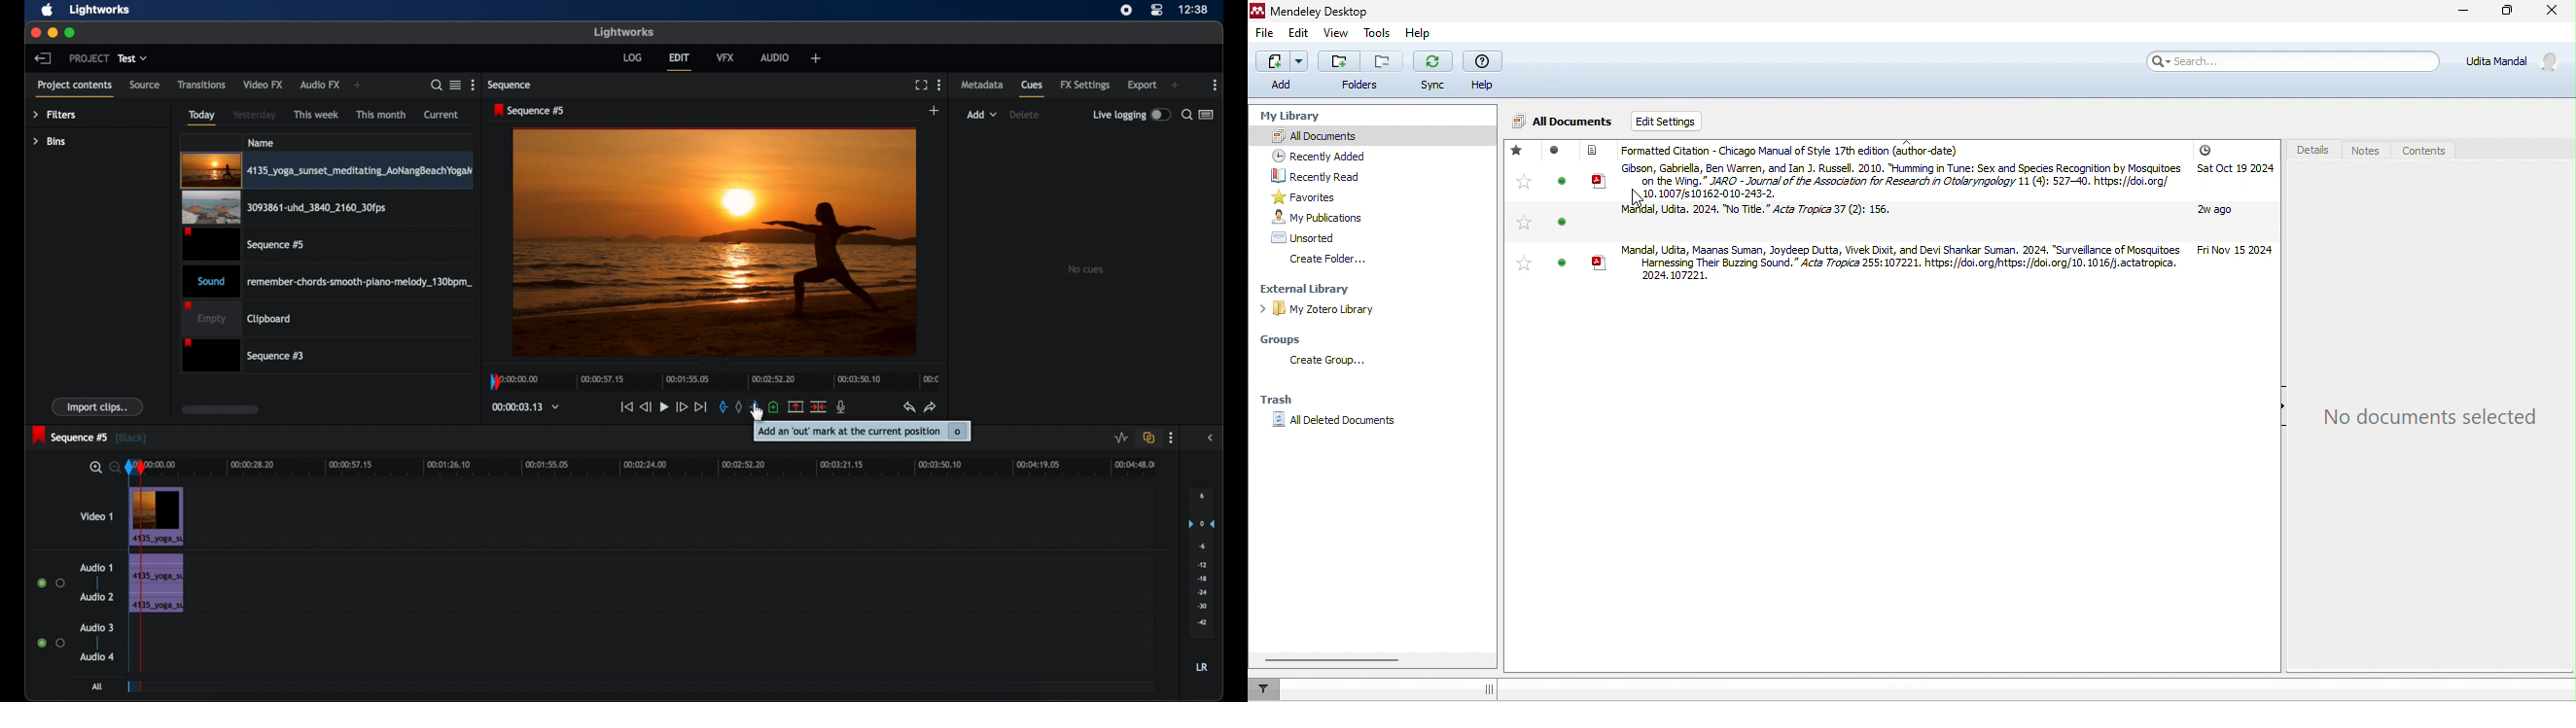  Describe the element at coordinates (1203, 667) in the screenshot. I see `lr` at that location.